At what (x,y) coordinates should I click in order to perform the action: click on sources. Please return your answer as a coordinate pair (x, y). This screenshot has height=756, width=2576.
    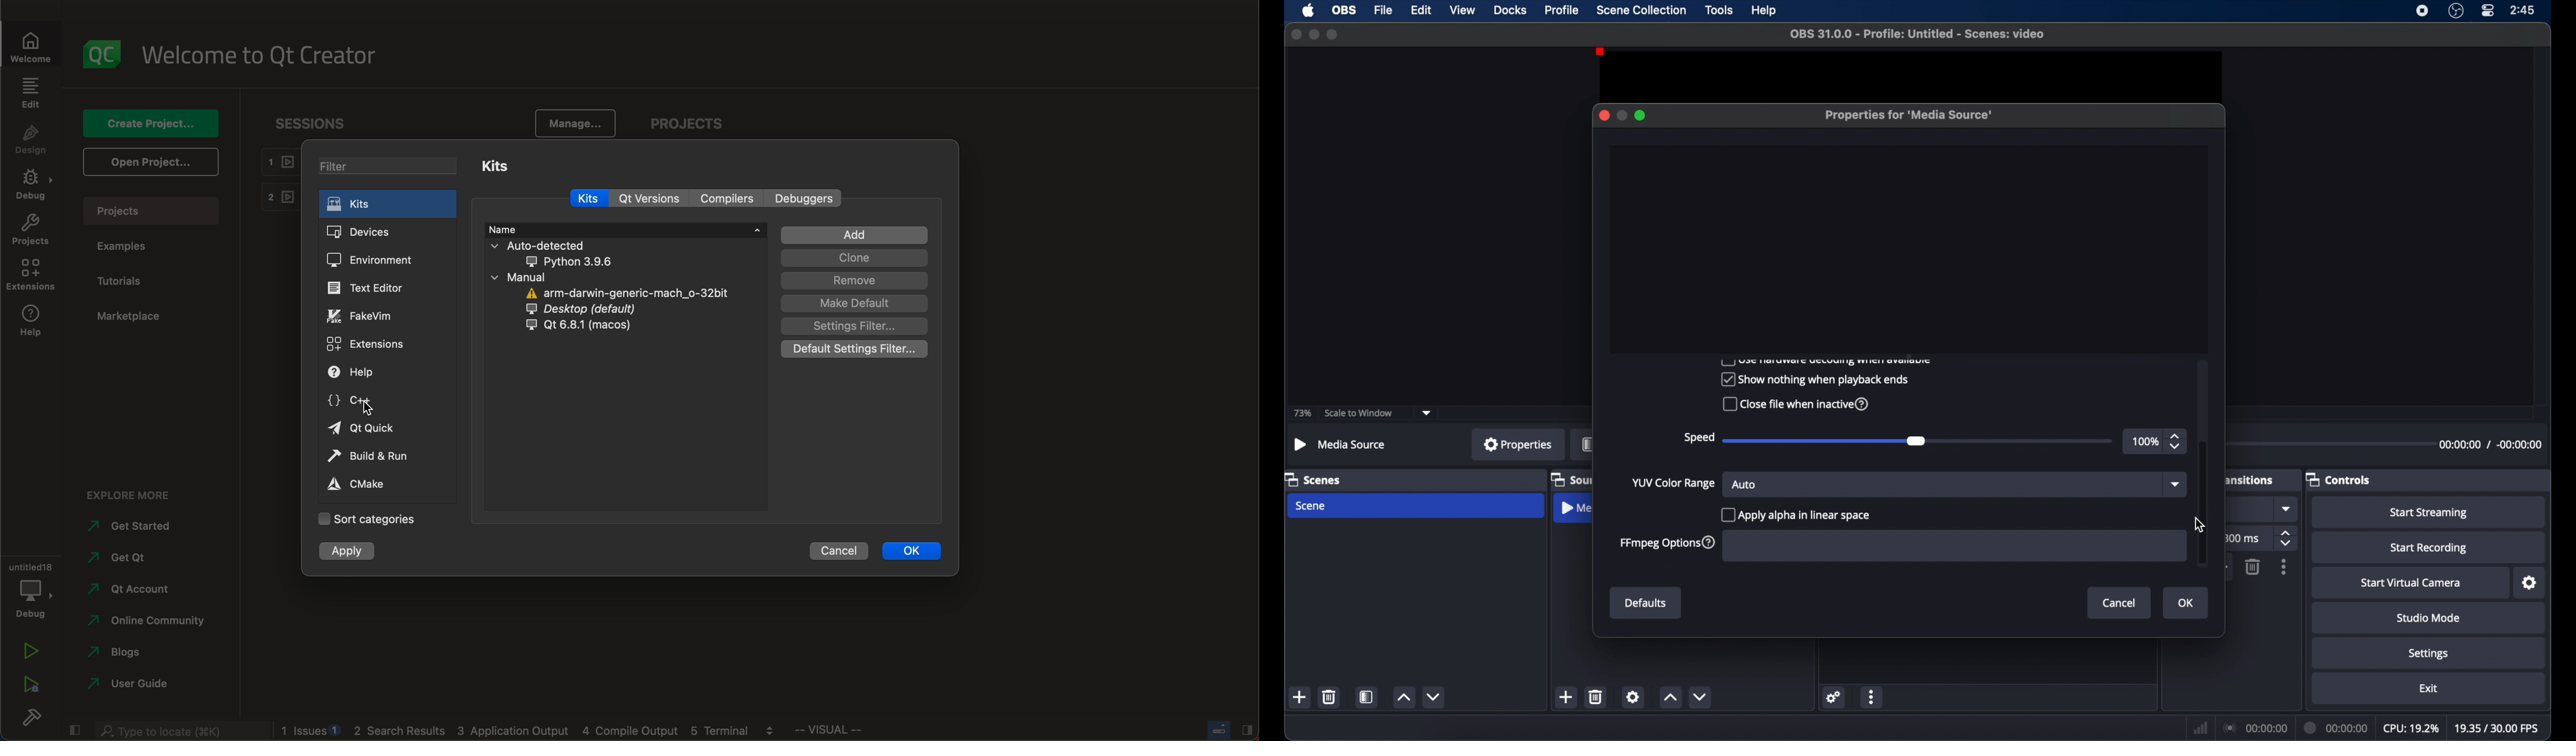
    Looking at the image, I should click on (1571, 479).